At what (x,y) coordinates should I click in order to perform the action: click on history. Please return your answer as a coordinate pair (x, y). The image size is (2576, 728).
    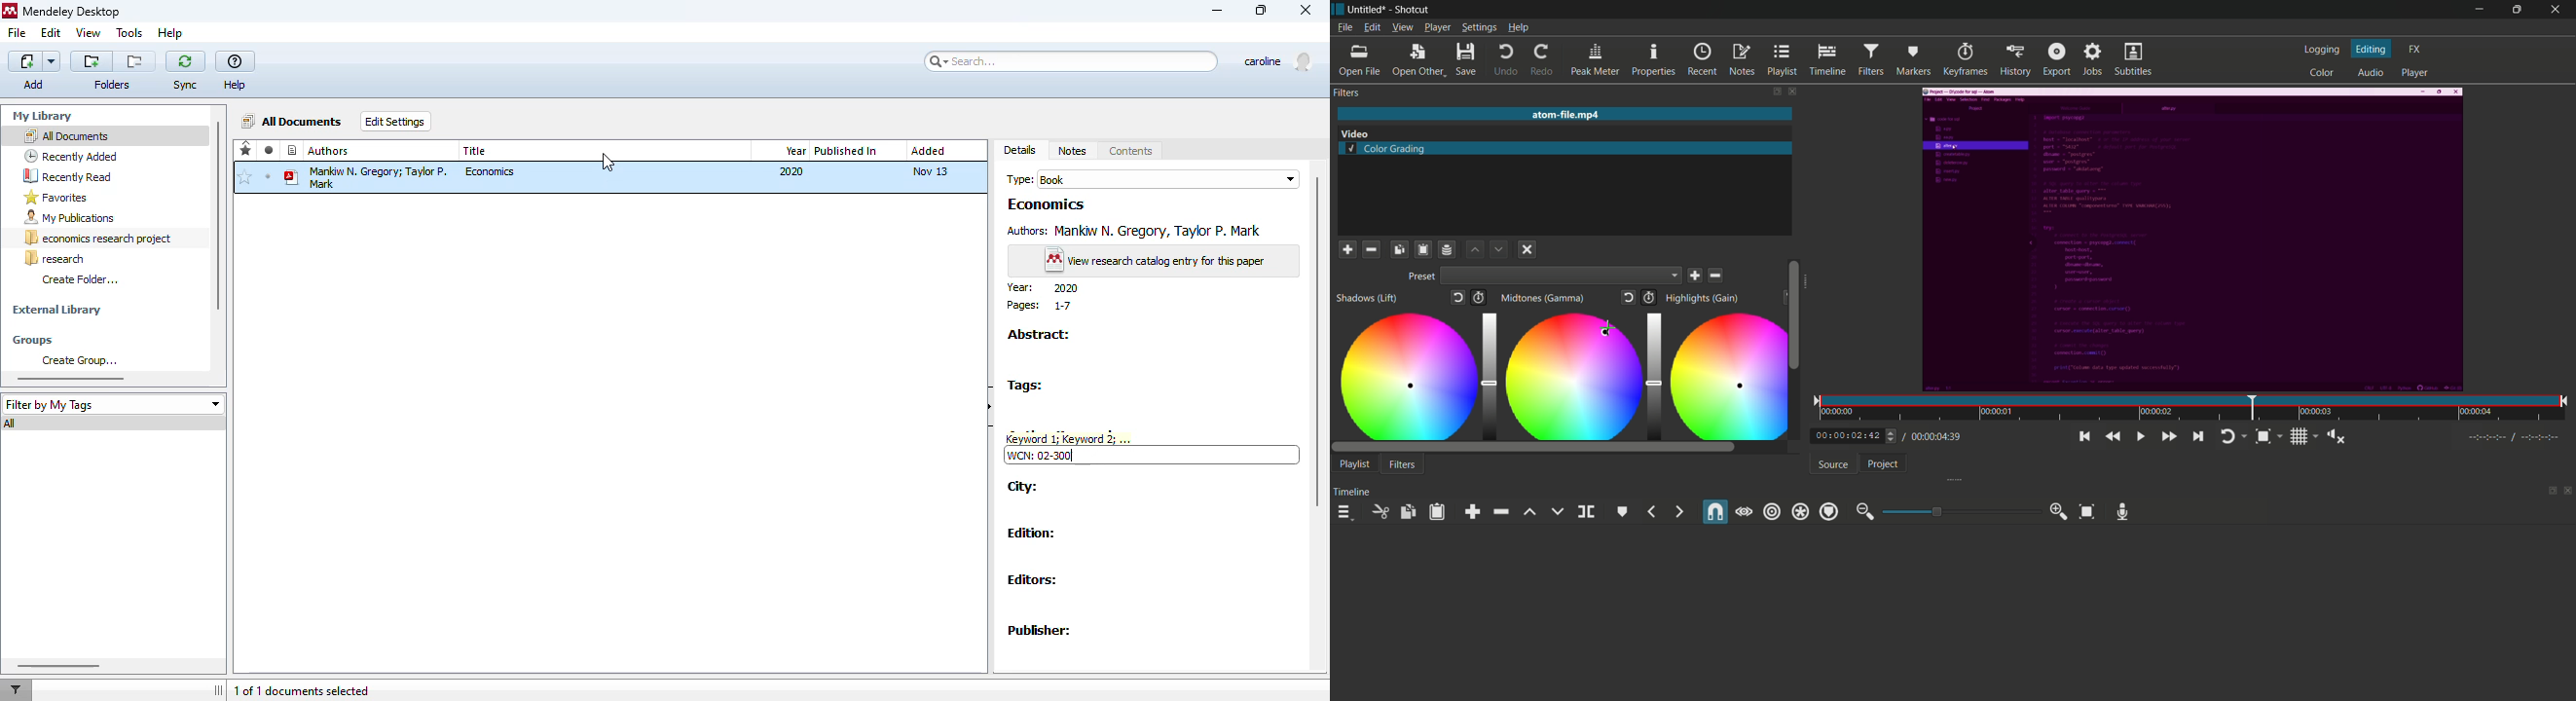
    Looking at the image, I should click on (2015, 59).